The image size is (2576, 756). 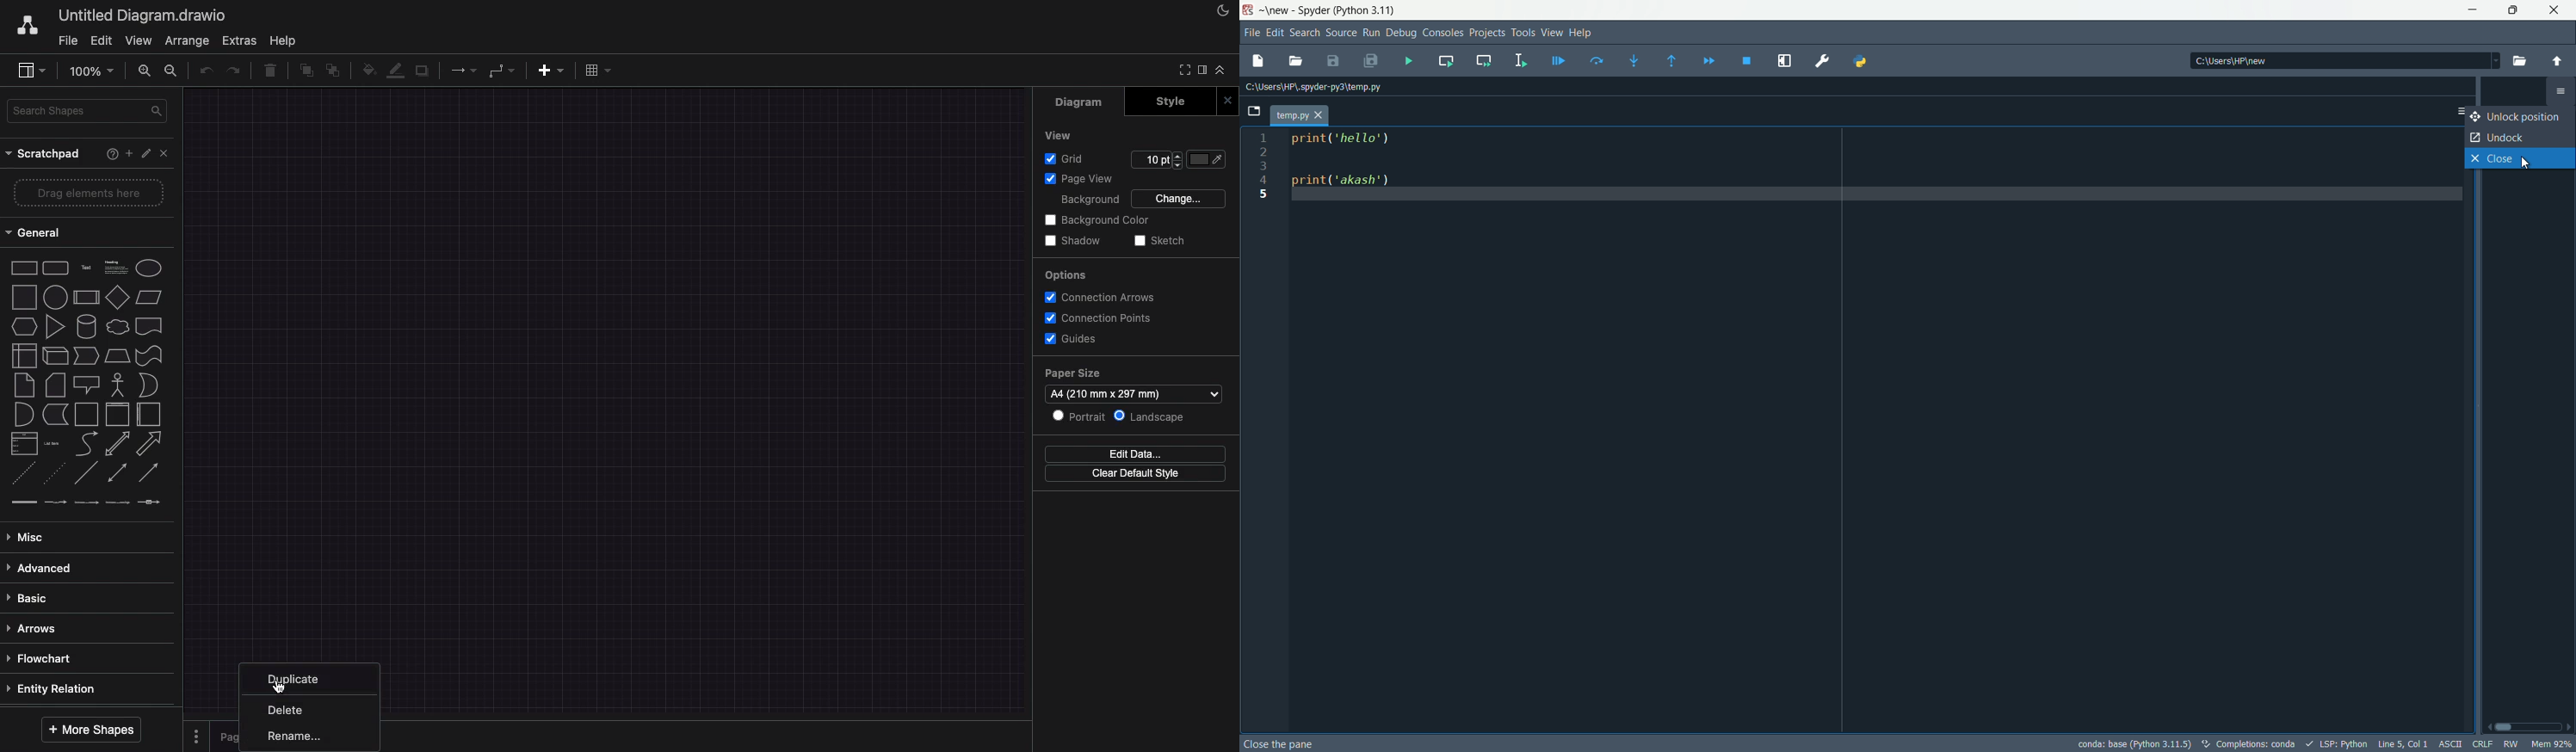 What do you see at coordinates (117, 385) in the screenshot?
I see `actor` at bounding box center [117, 385].